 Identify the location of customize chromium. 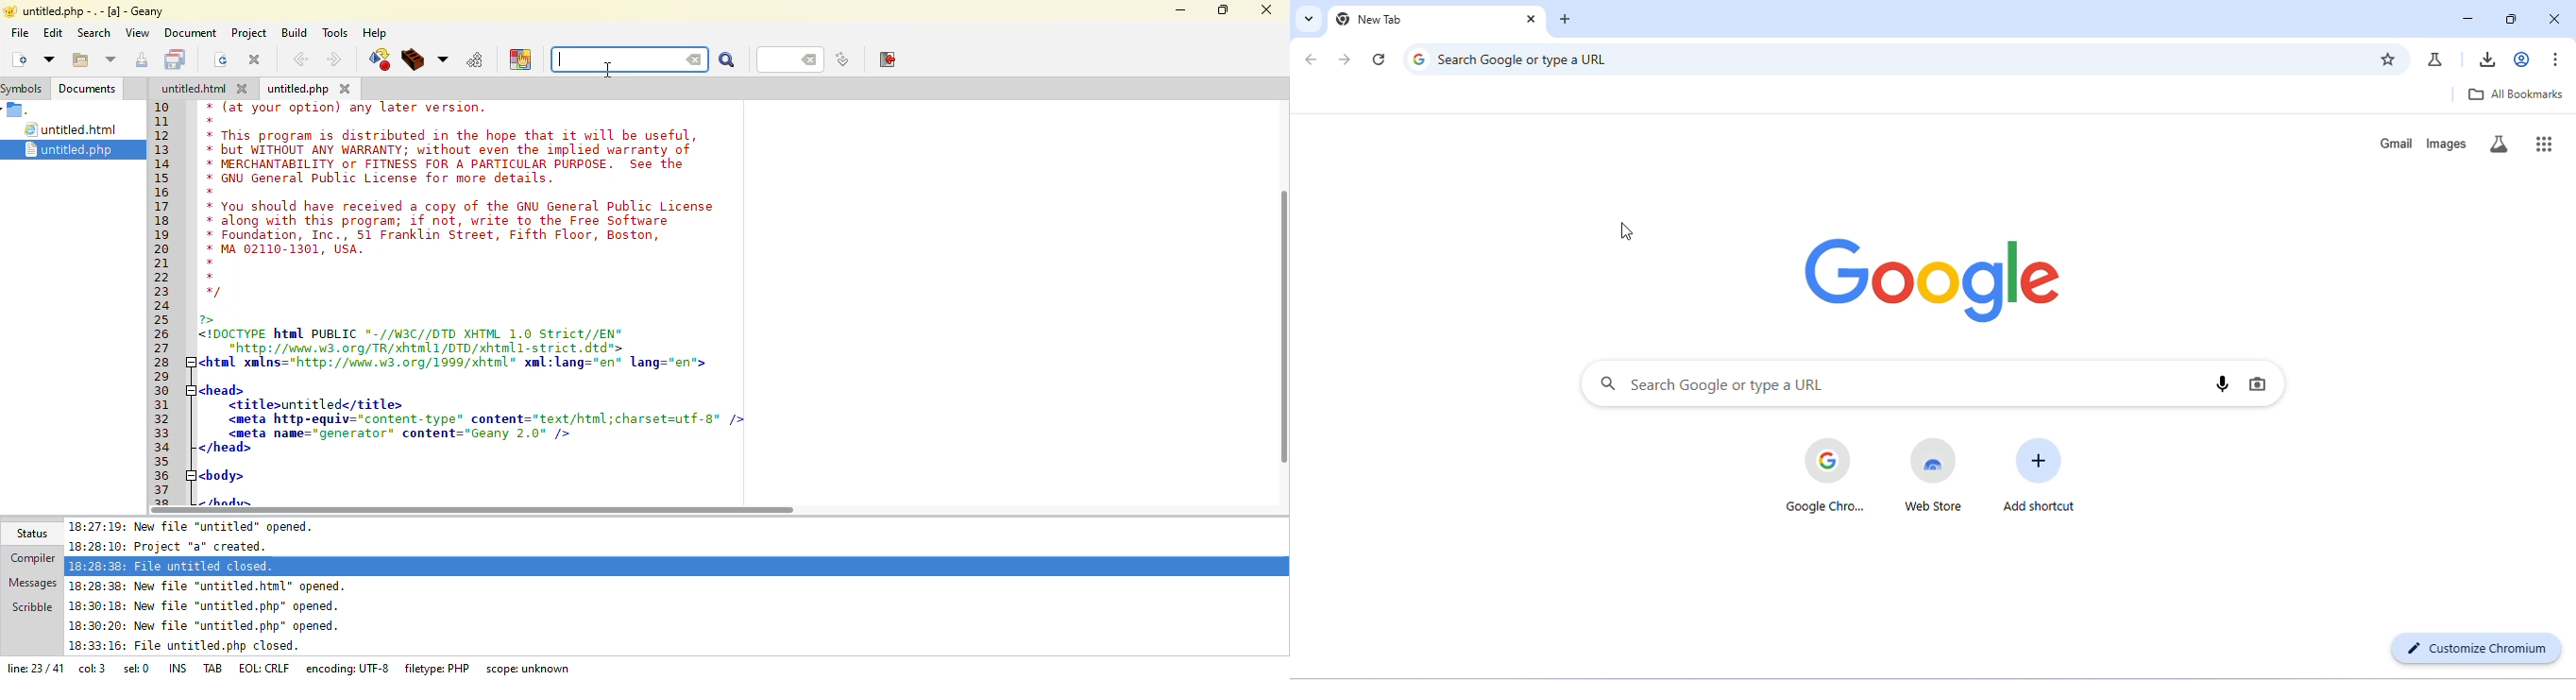
(2477, 648).